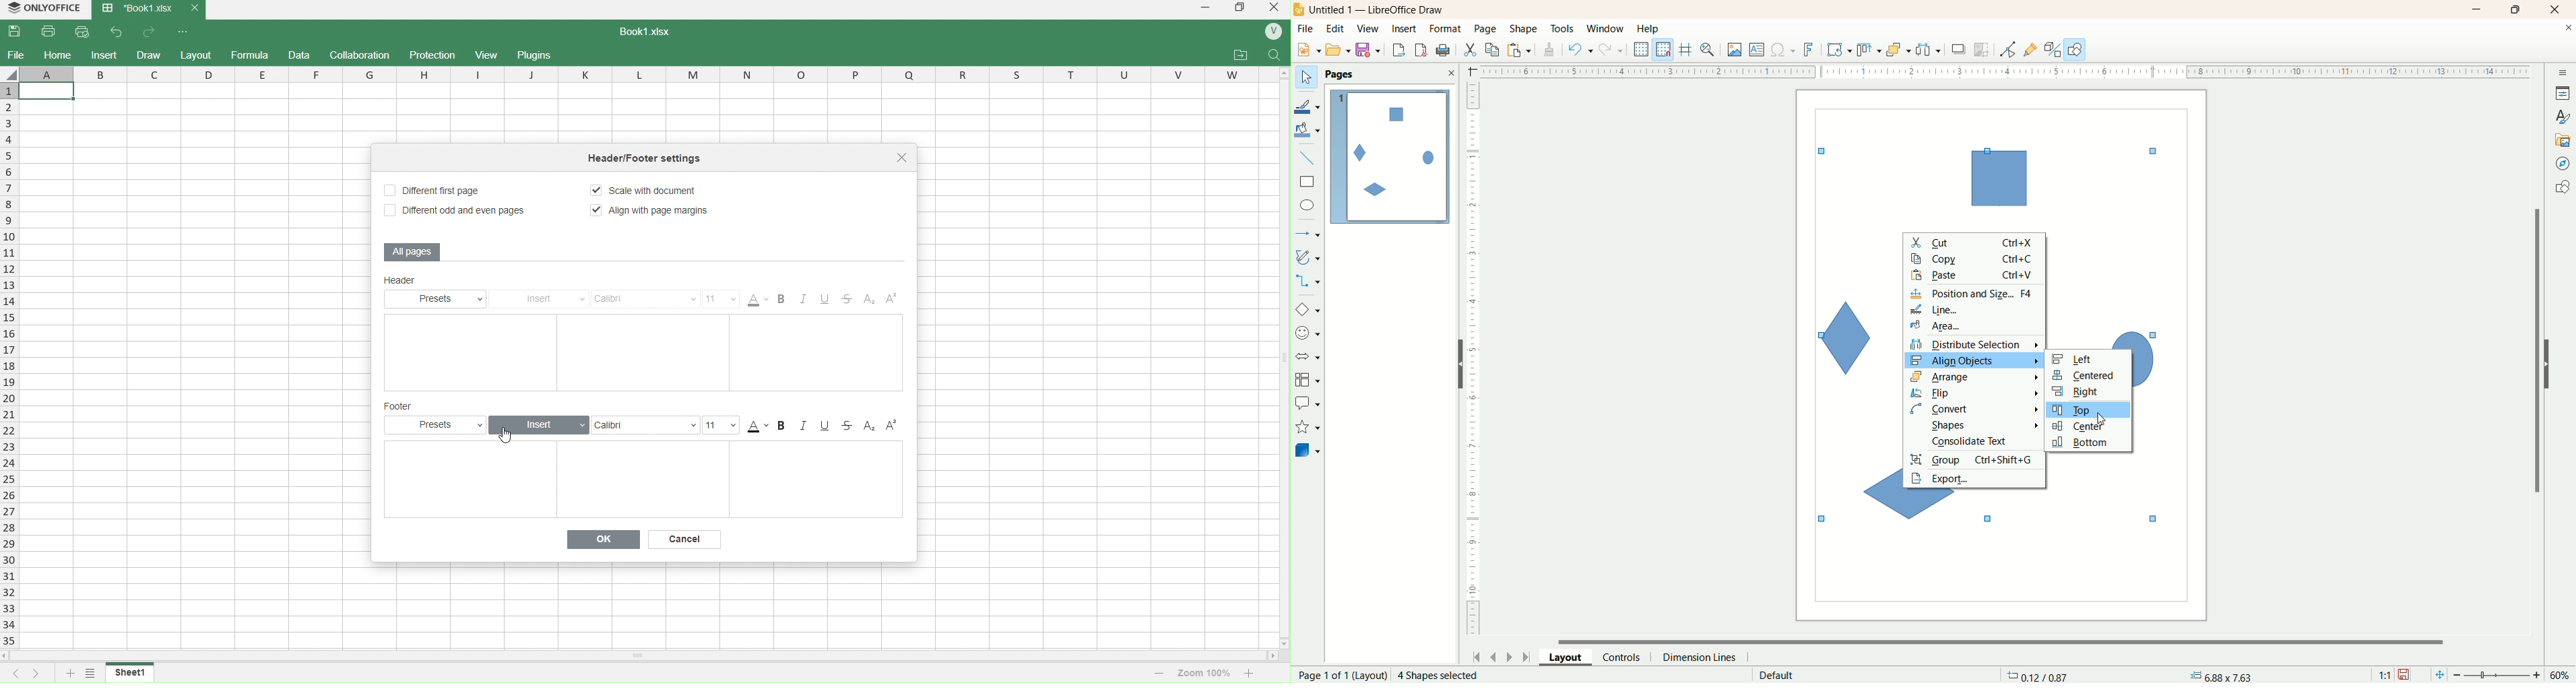 The width and height of the screenshot is (2576, 700). I want to click on block arrow, so click(1310, 357).